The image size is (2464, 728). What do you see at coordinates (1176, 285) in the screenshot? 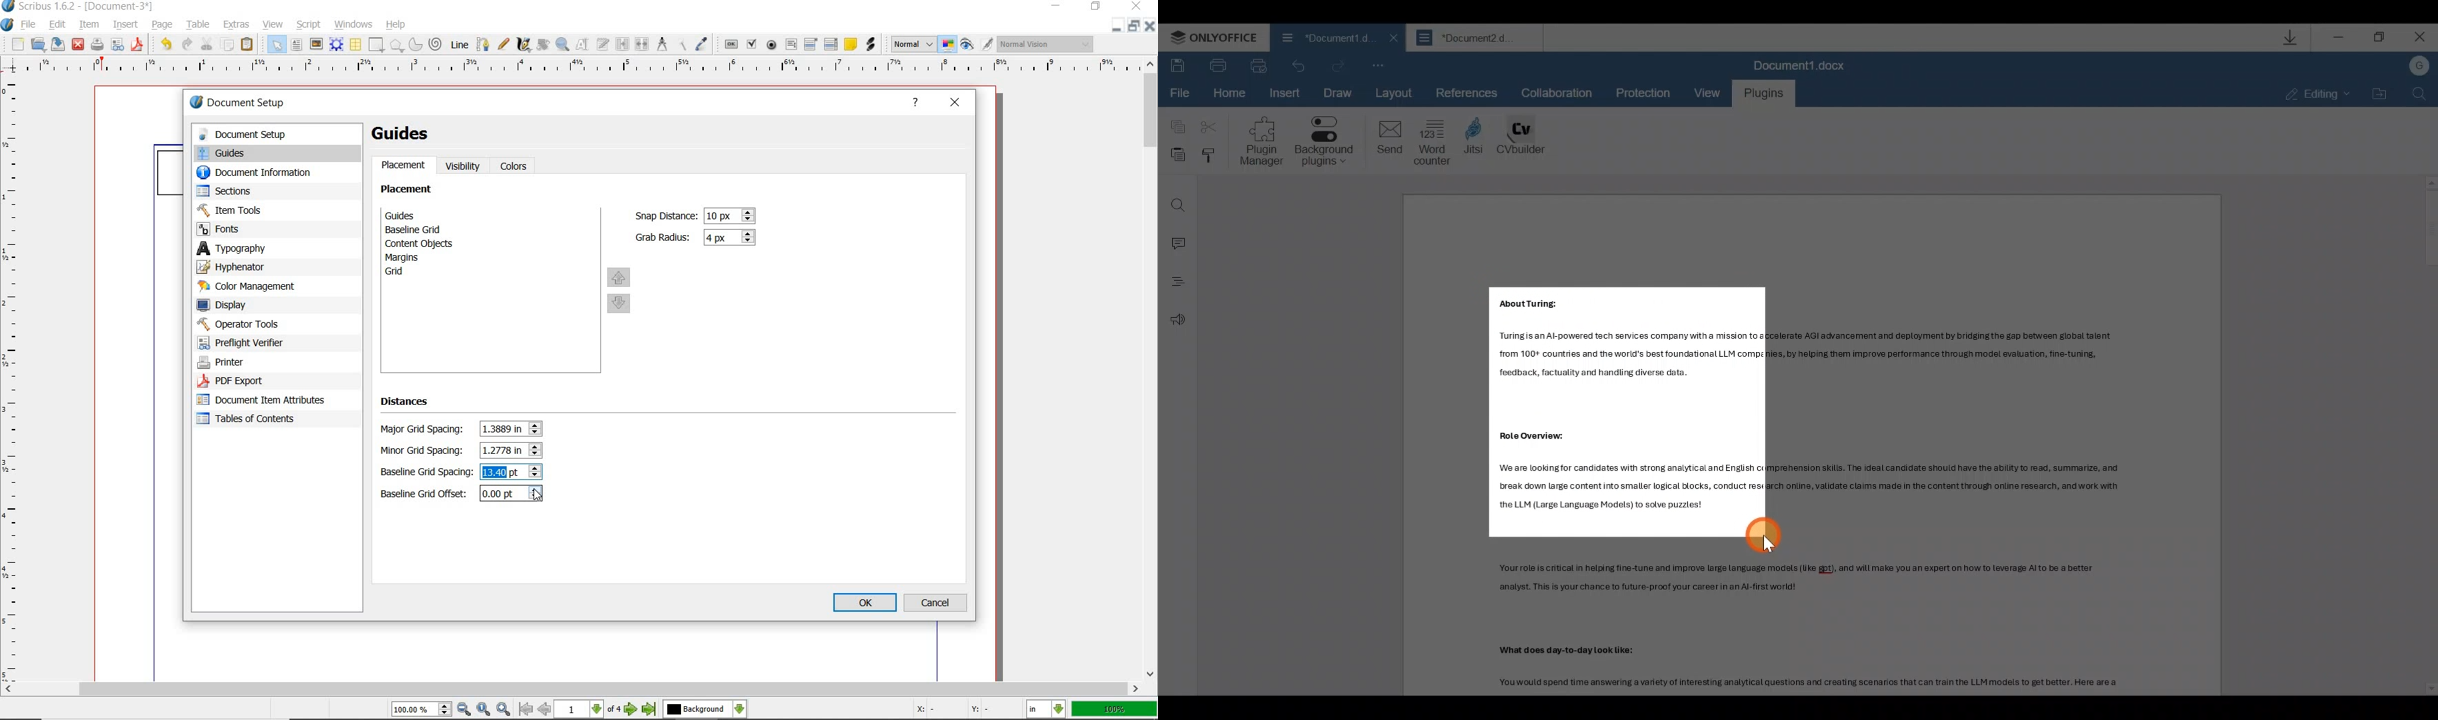
I see `Headings` at bounding box center [1176, 285].